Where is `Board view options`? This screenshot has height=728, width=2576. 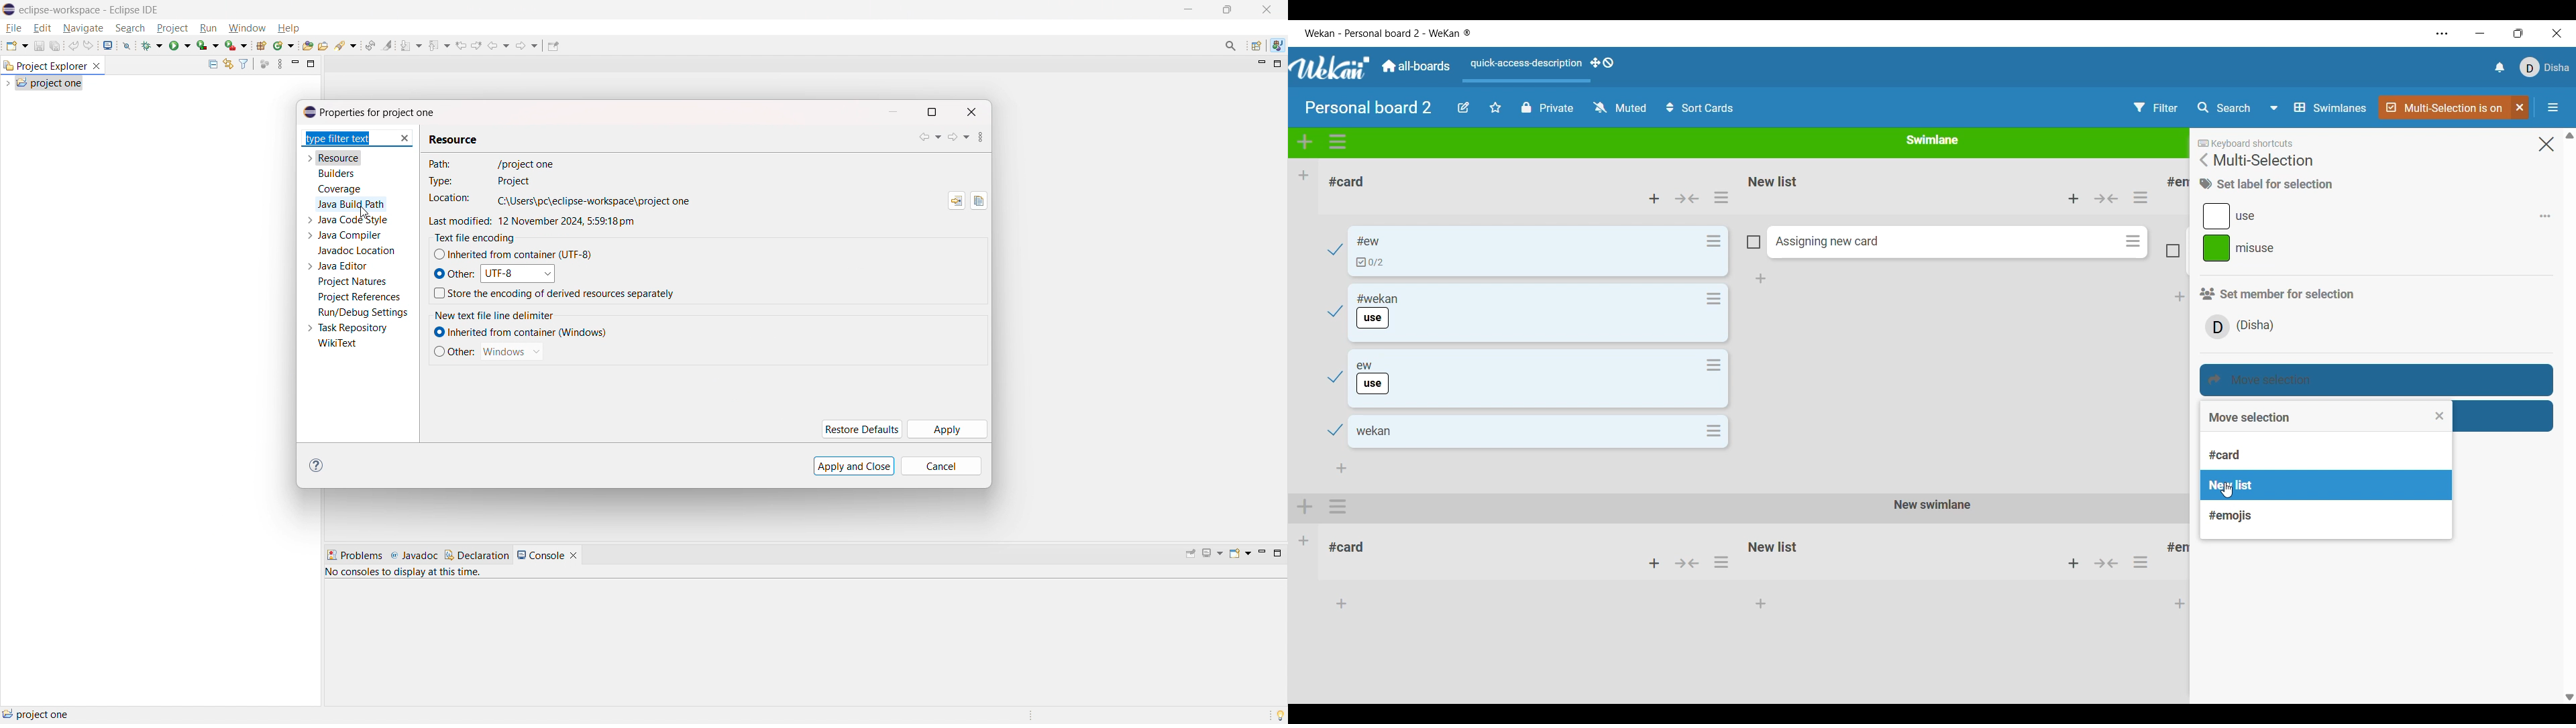 Board view options is located at coordinates (2318, 109).